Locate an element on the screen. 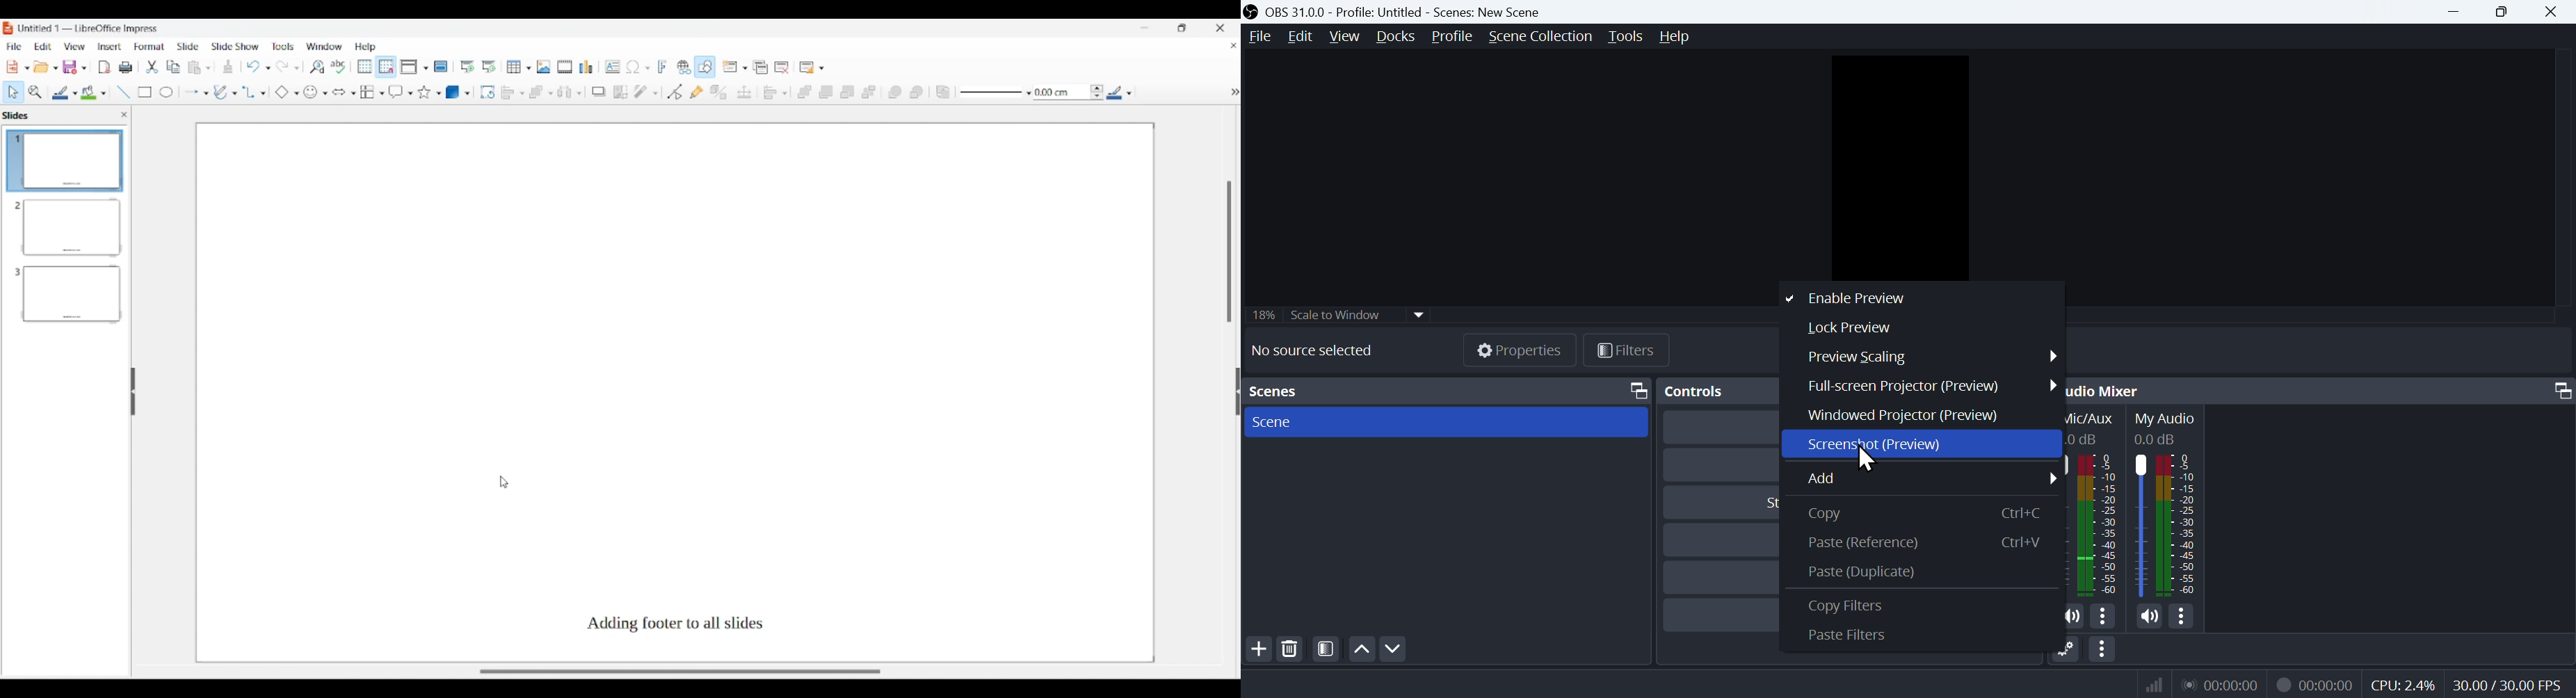 The height and width of the screenshot is (700, 2576). Window menu is located at coordinates (324, 47).